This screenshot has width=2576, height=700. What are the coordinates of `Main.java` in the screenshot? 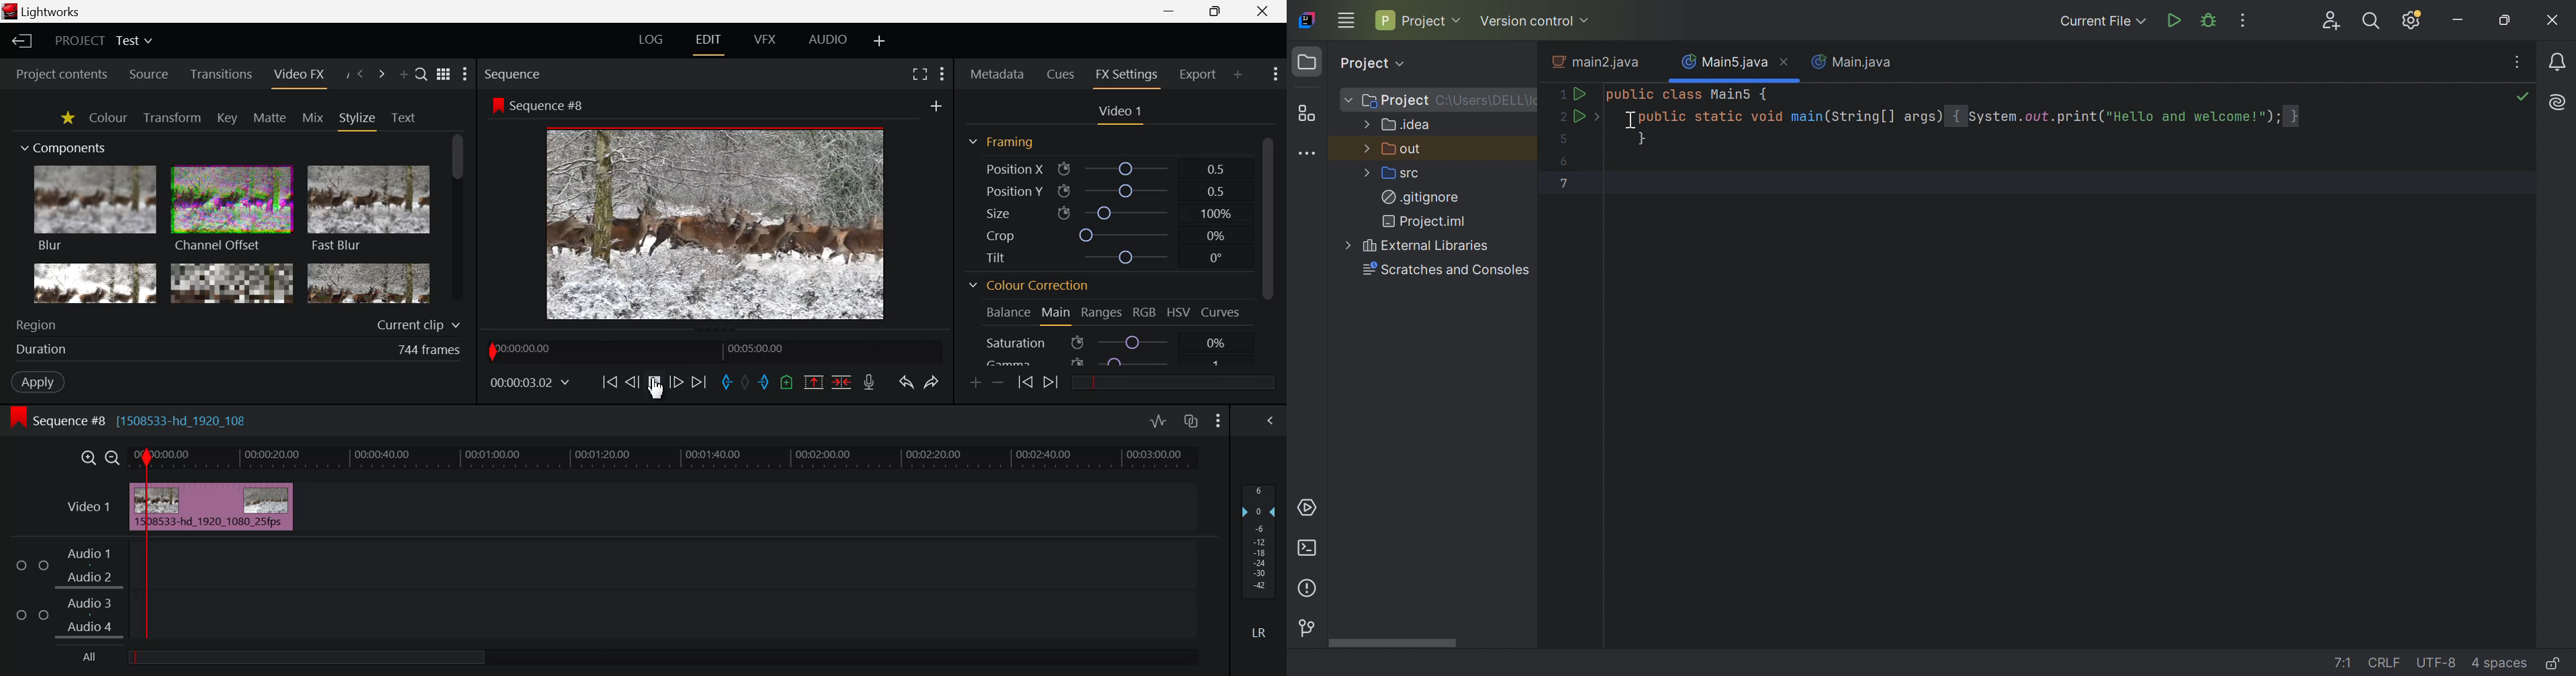 It's located at (1853, 63).